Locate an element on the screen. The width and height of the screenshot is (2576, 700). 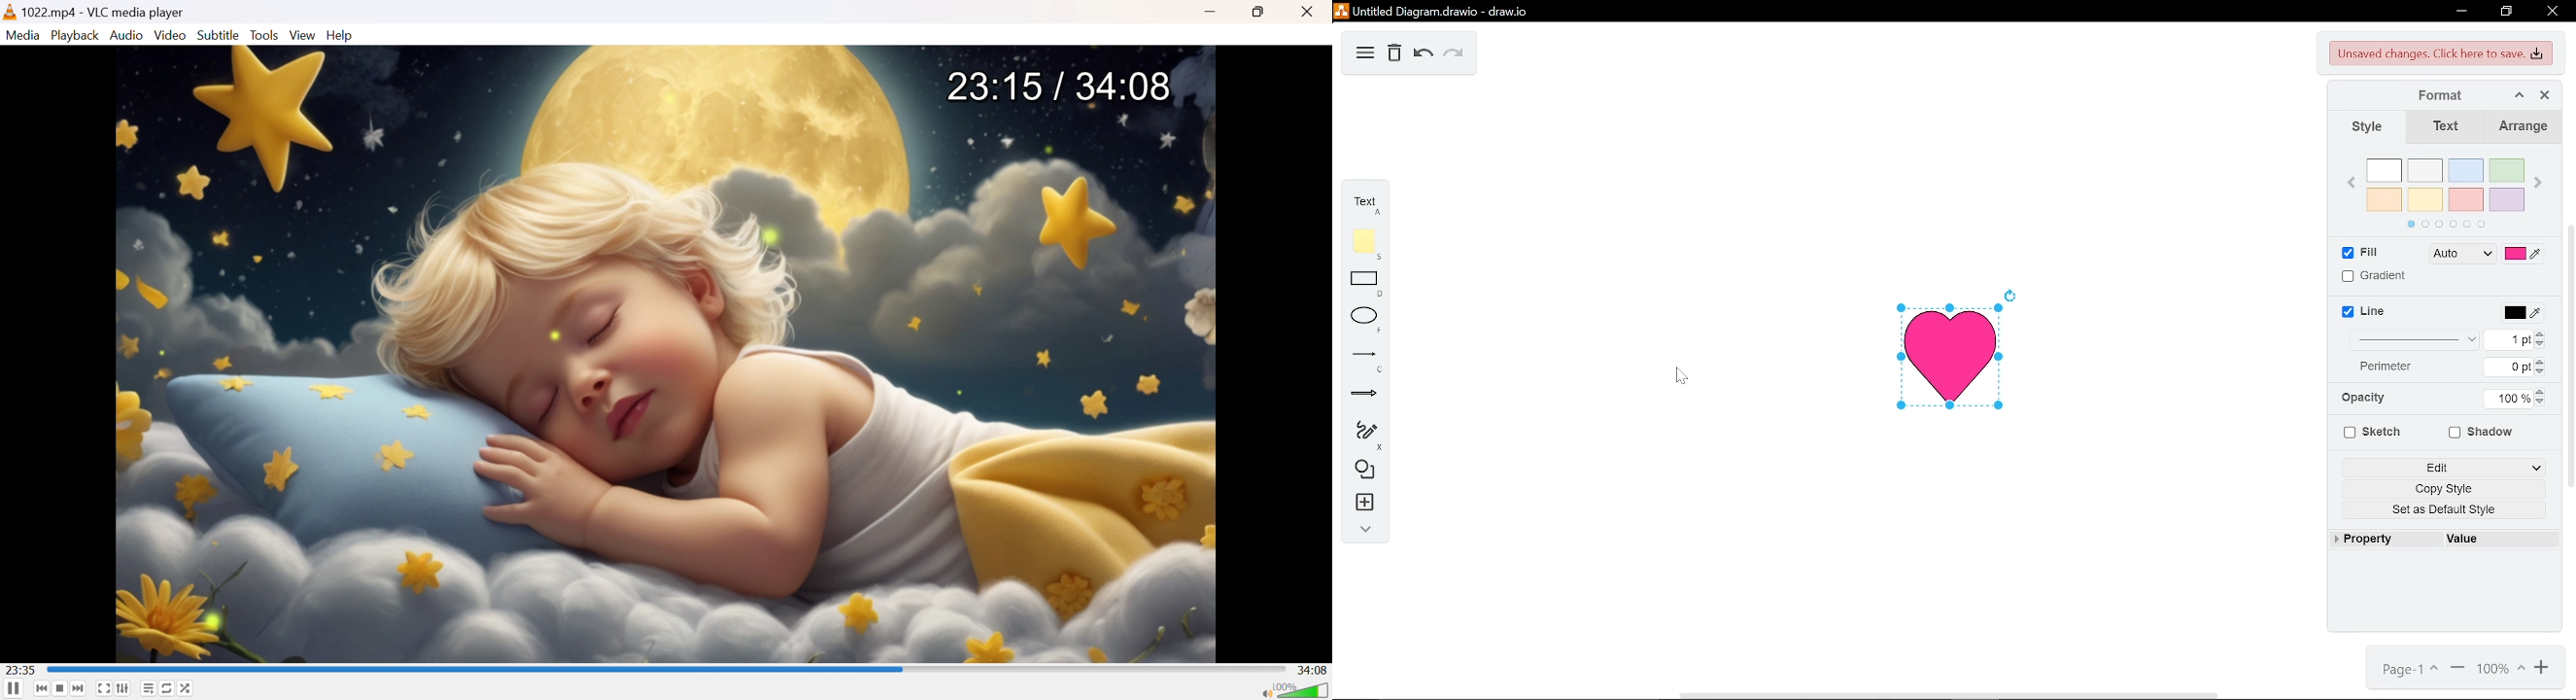
video is located at coordinates (665, 399).